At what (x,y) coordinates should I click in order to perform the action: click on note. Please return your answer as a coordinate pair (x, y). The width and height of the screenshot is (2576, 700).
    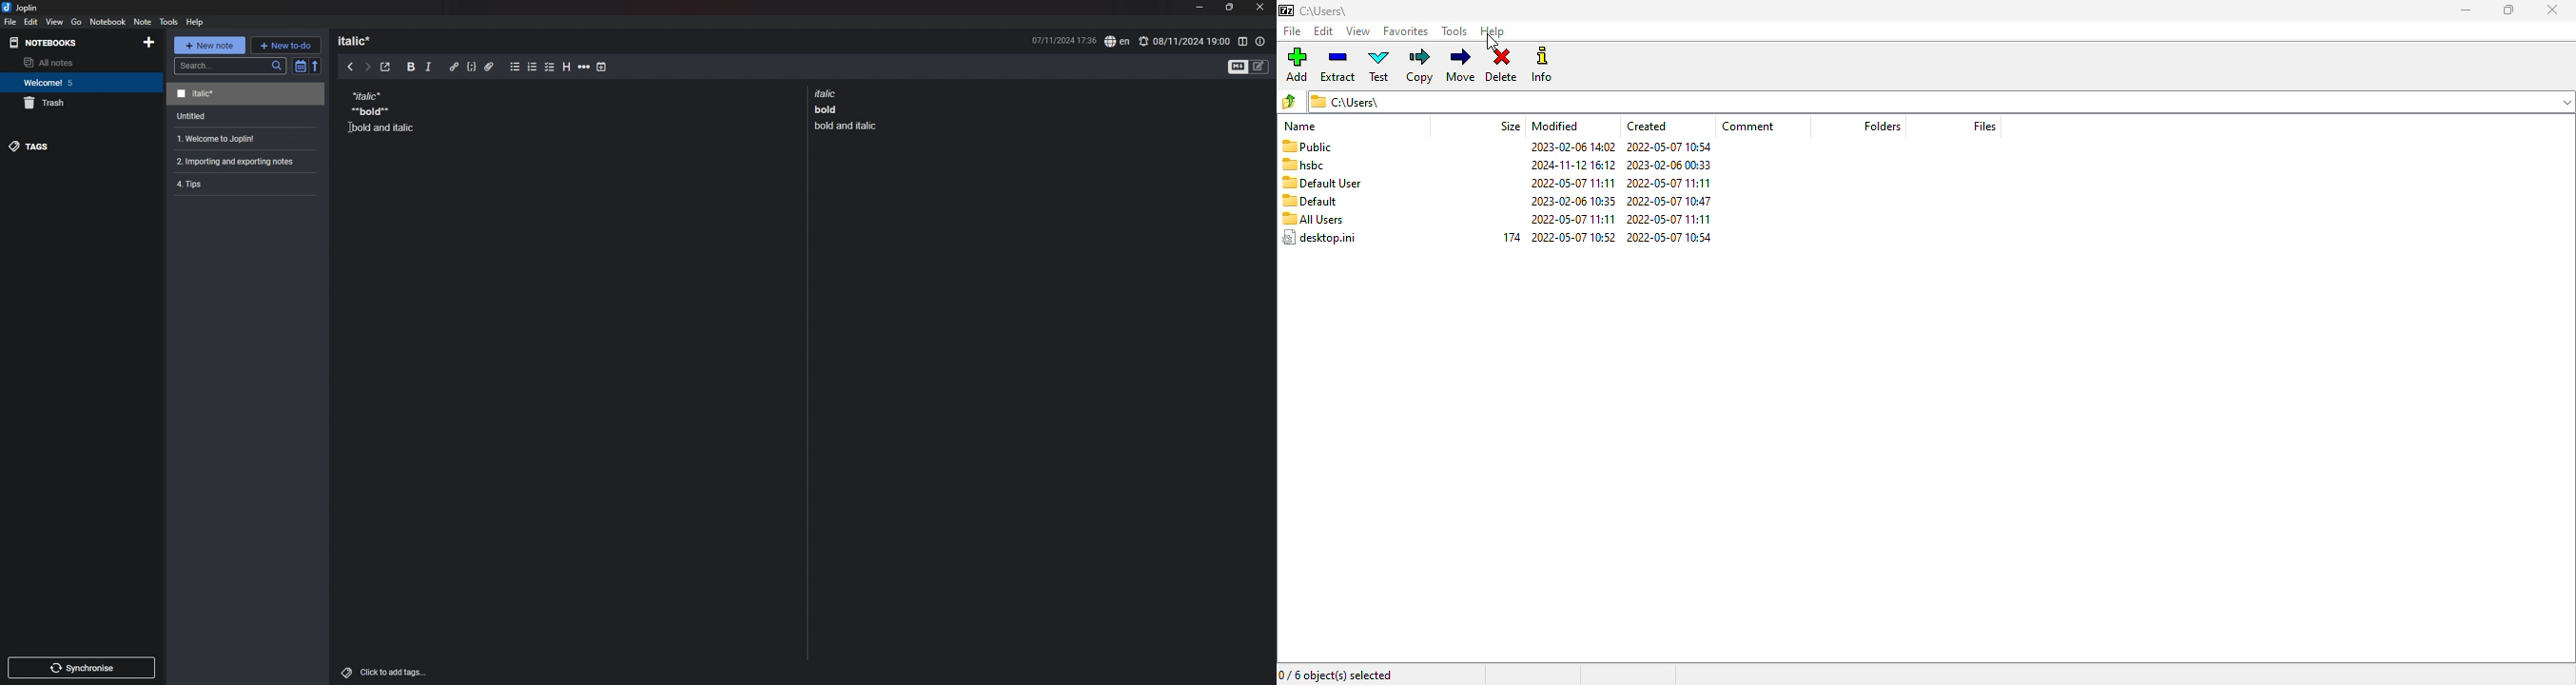
    Looking at the image, I should click on (245, 94).